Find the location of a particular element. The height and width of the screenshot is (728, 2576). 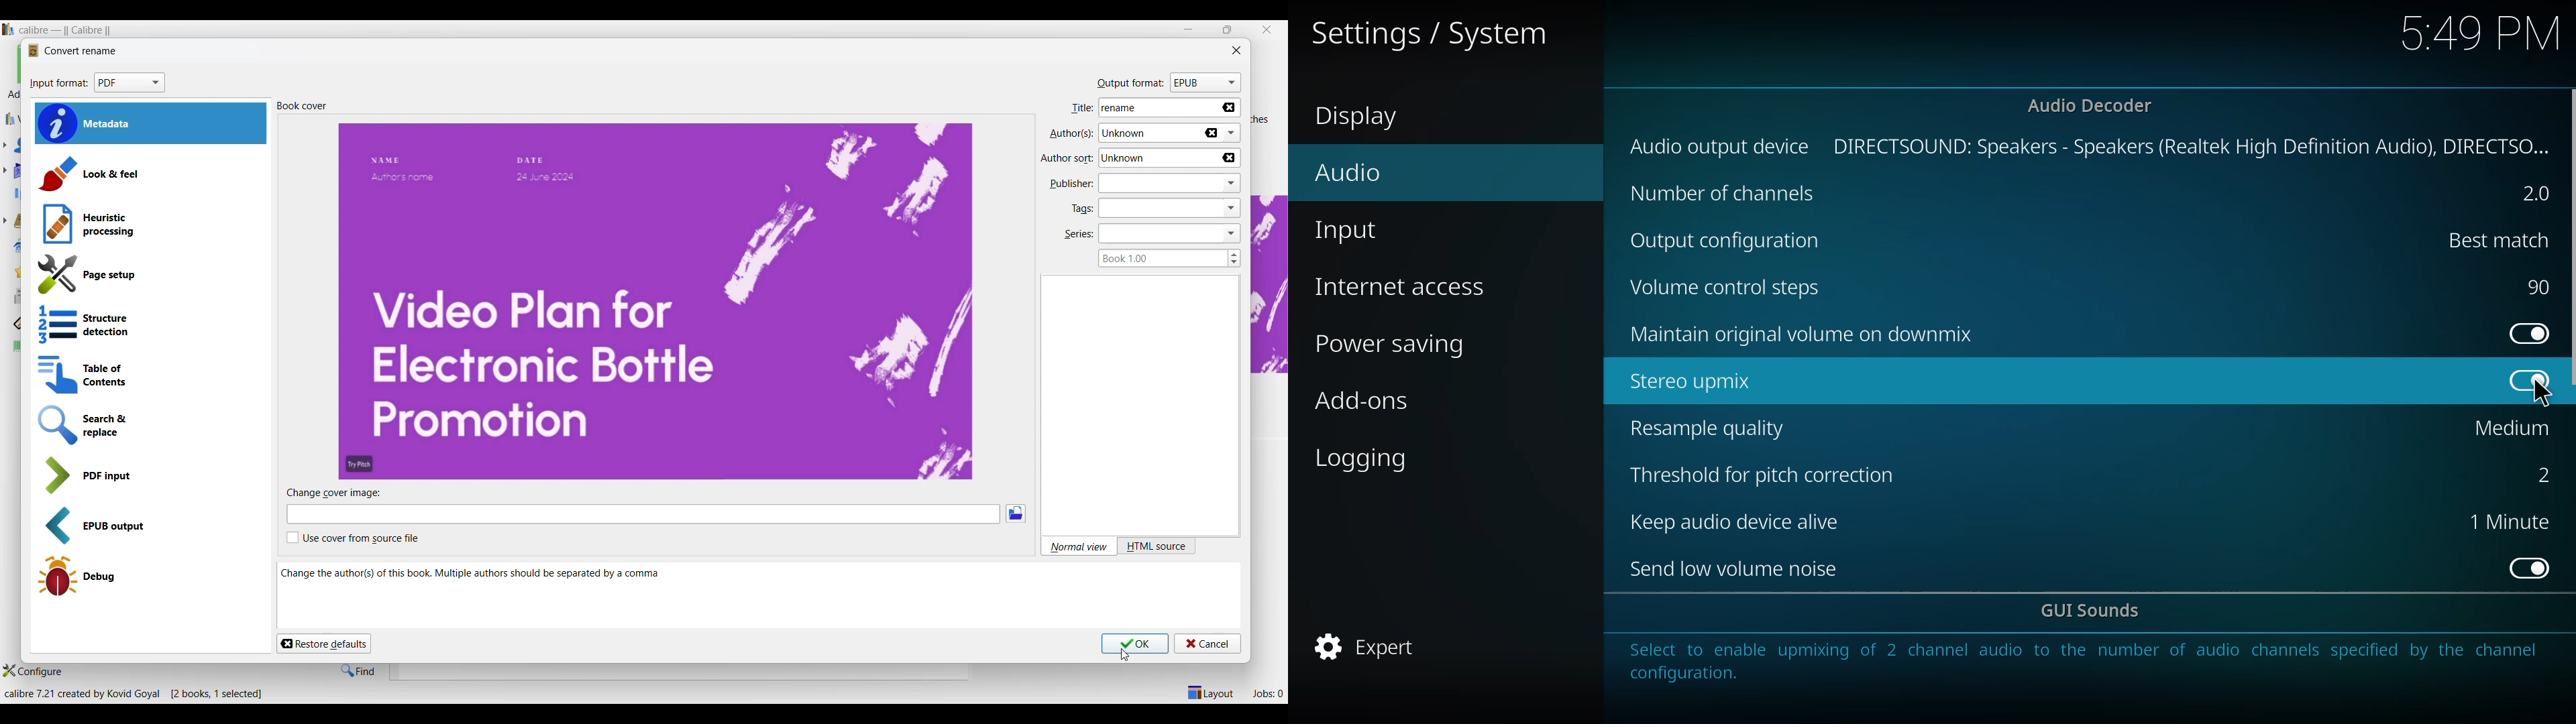

output format is located at coordinates (1128, 85).